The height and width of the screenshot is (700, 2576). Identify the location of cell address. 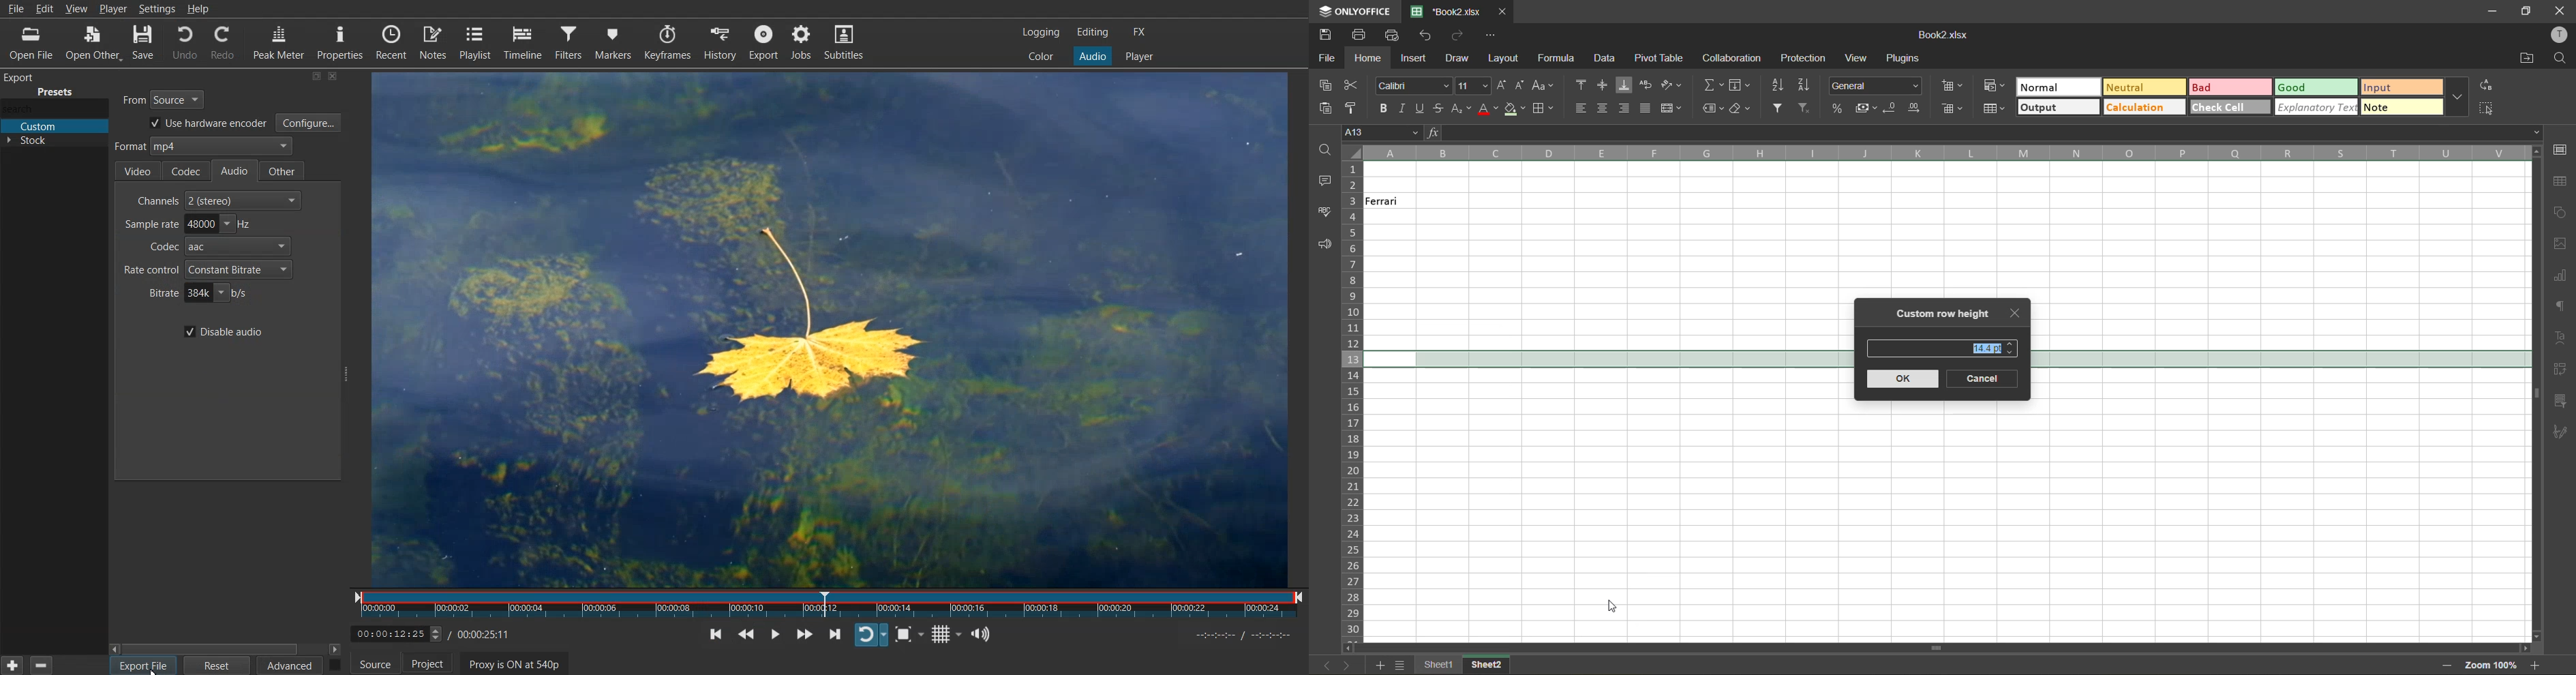
(1382, 133).